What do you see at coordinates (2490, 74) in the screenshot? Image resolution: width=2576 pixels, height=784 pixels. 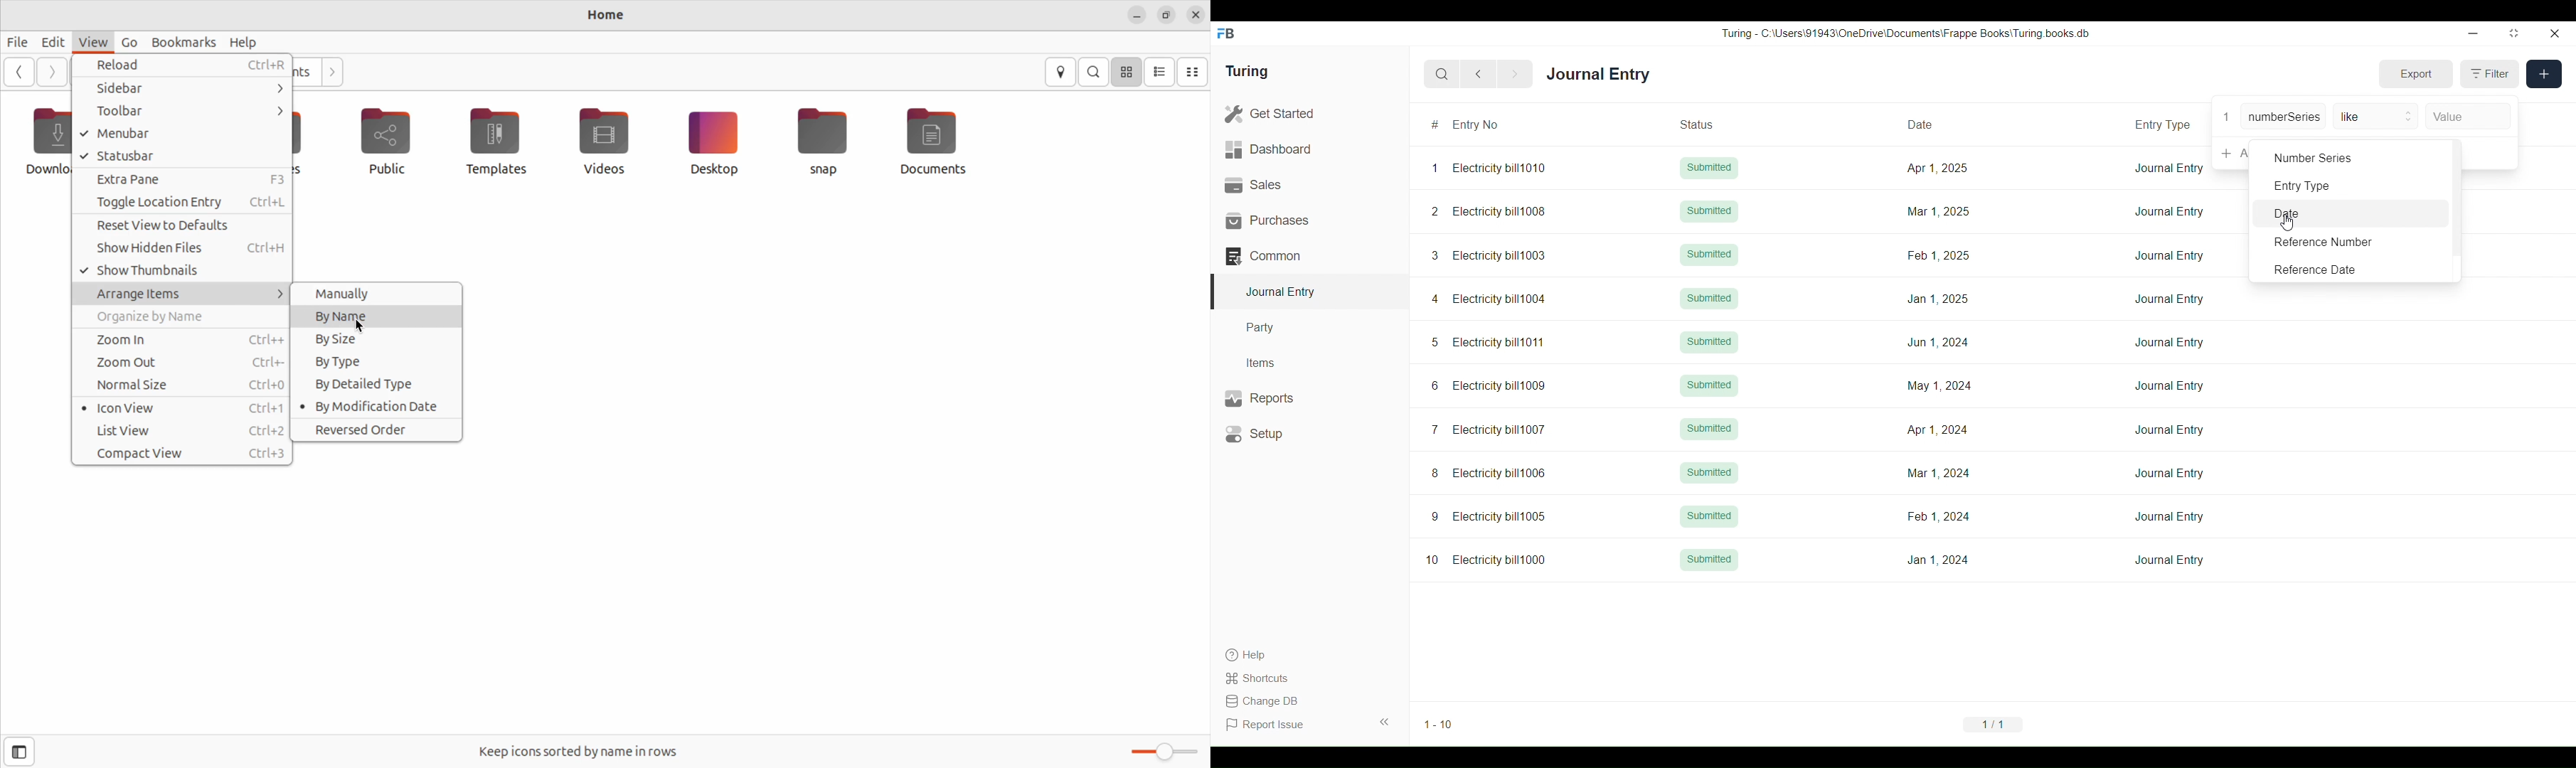 I see `Filter` at bounding box center [2490, 74].